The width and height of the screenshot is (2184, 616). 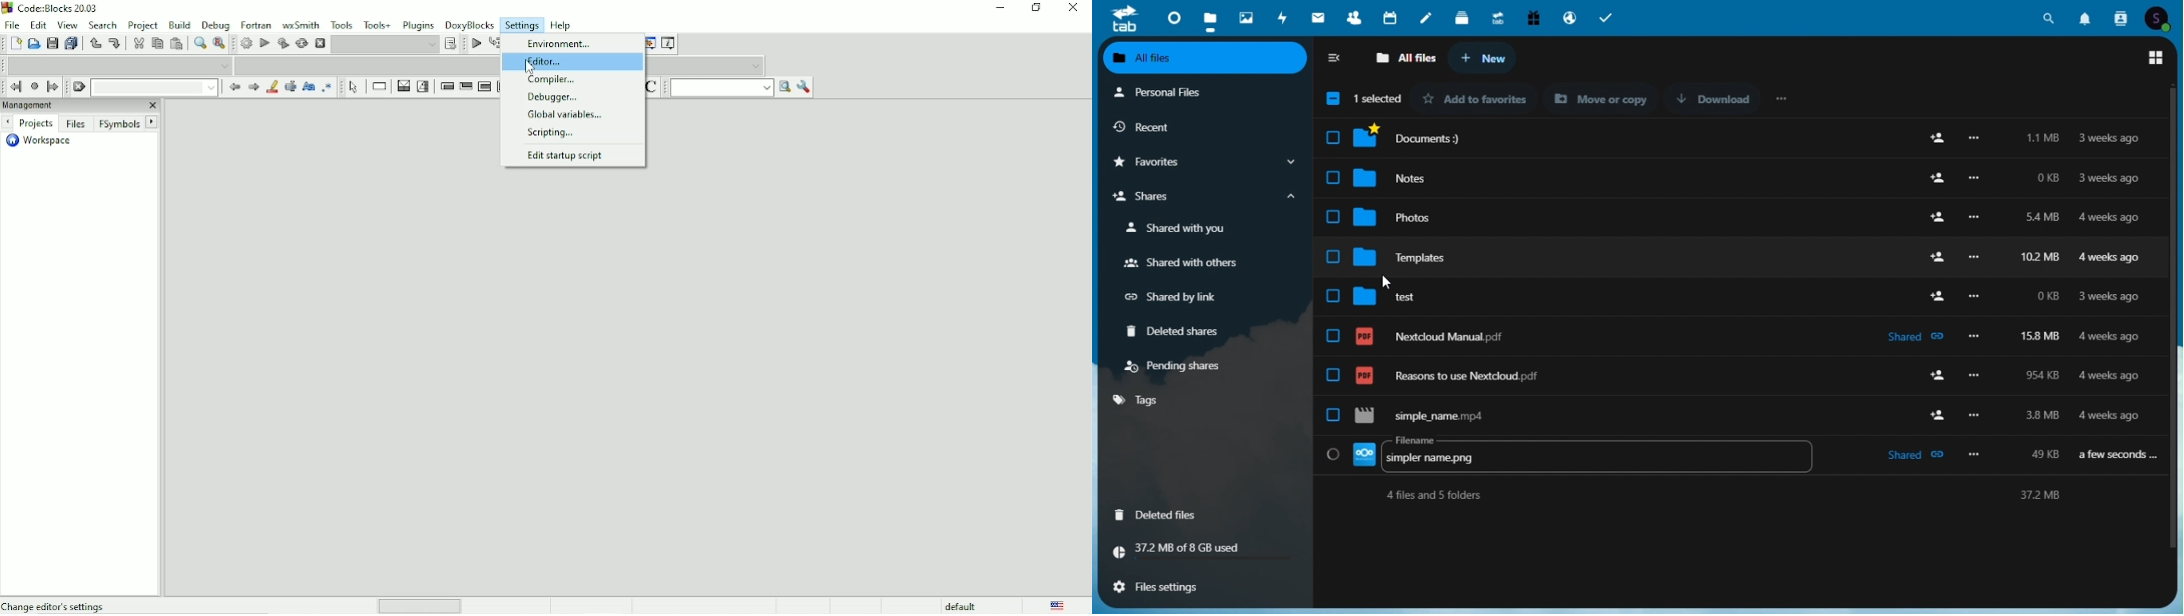 What do you see at coordinates (1321, 17) in the screenshot?
I see `mail` at bounding box center [1321, 17].